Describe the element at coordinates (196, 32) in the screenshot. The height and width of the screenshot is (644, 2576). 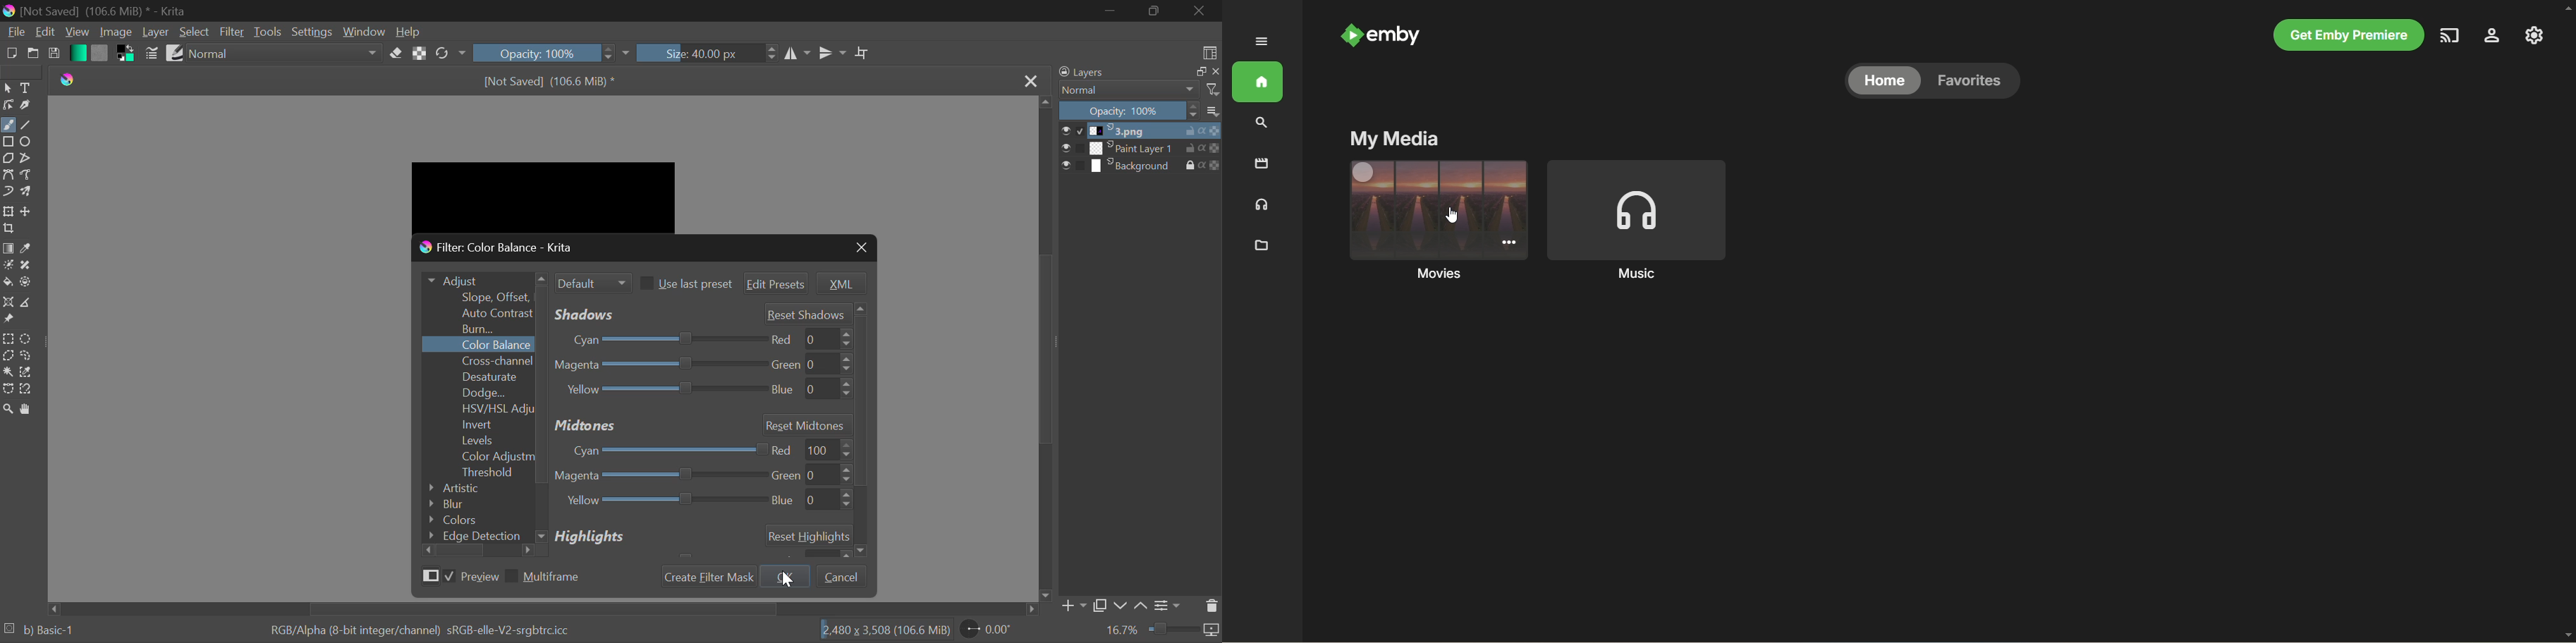
I see `Select` at that location.